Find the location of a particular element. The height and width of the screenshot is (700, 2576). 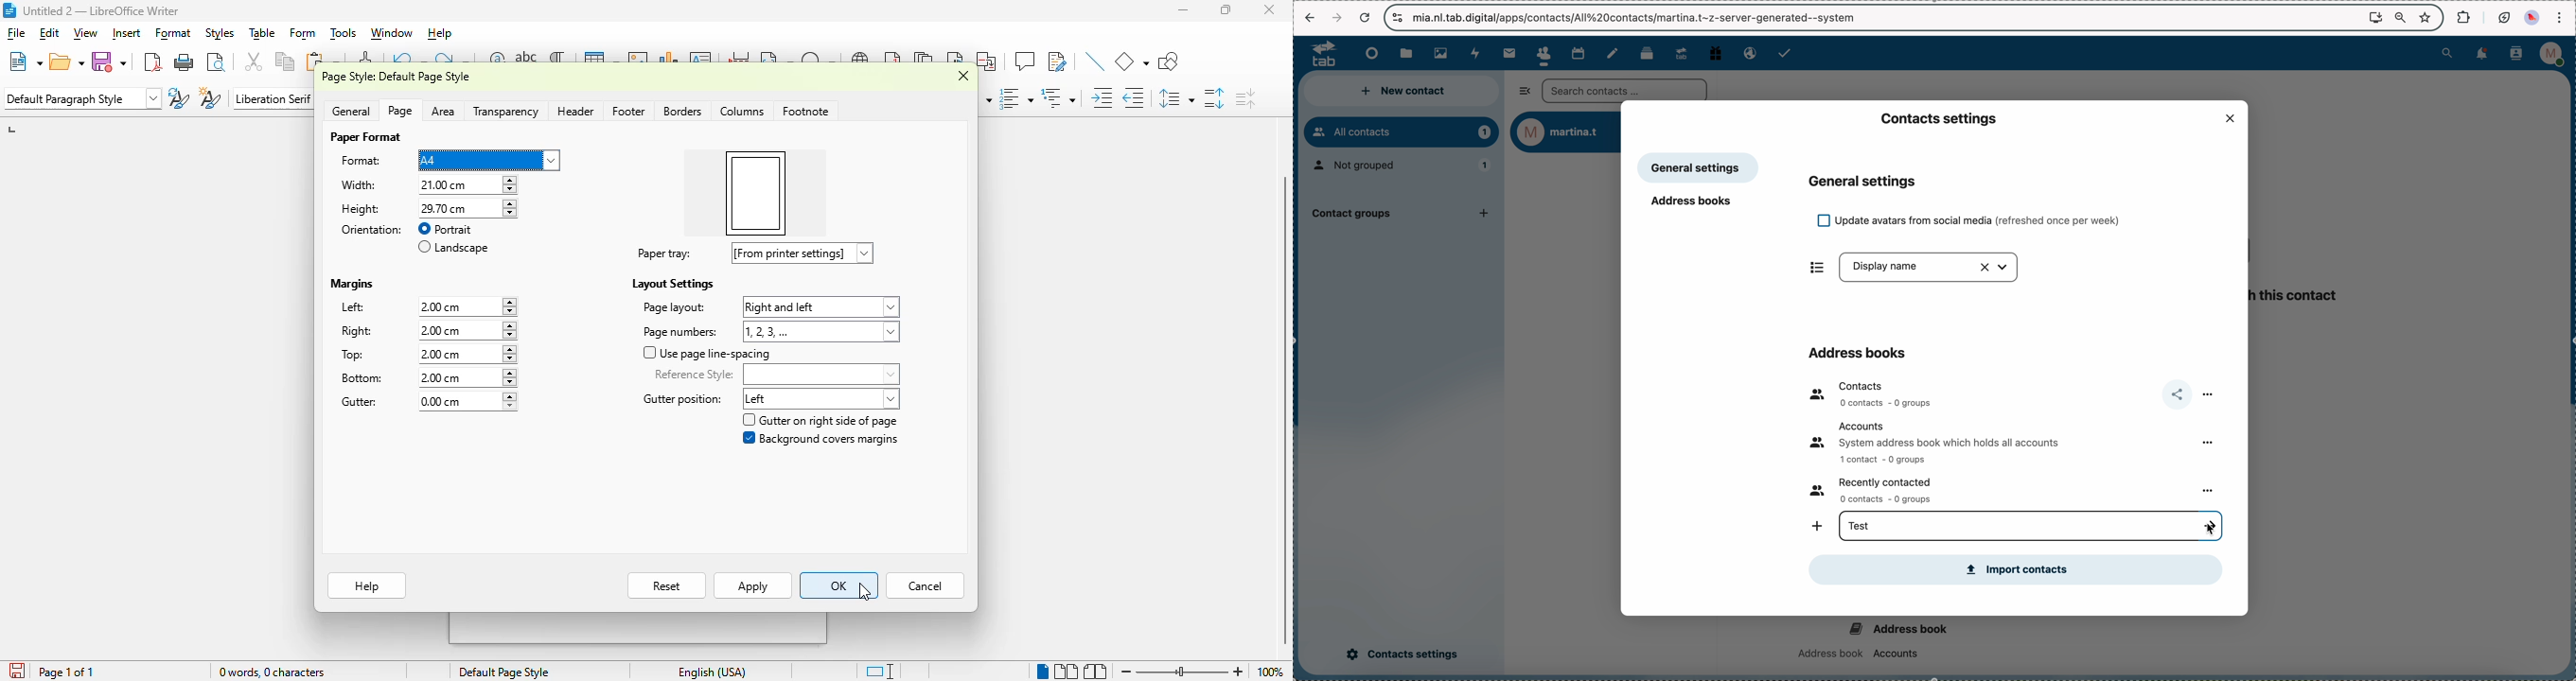

cancel is located at coordinates (1366, 18).